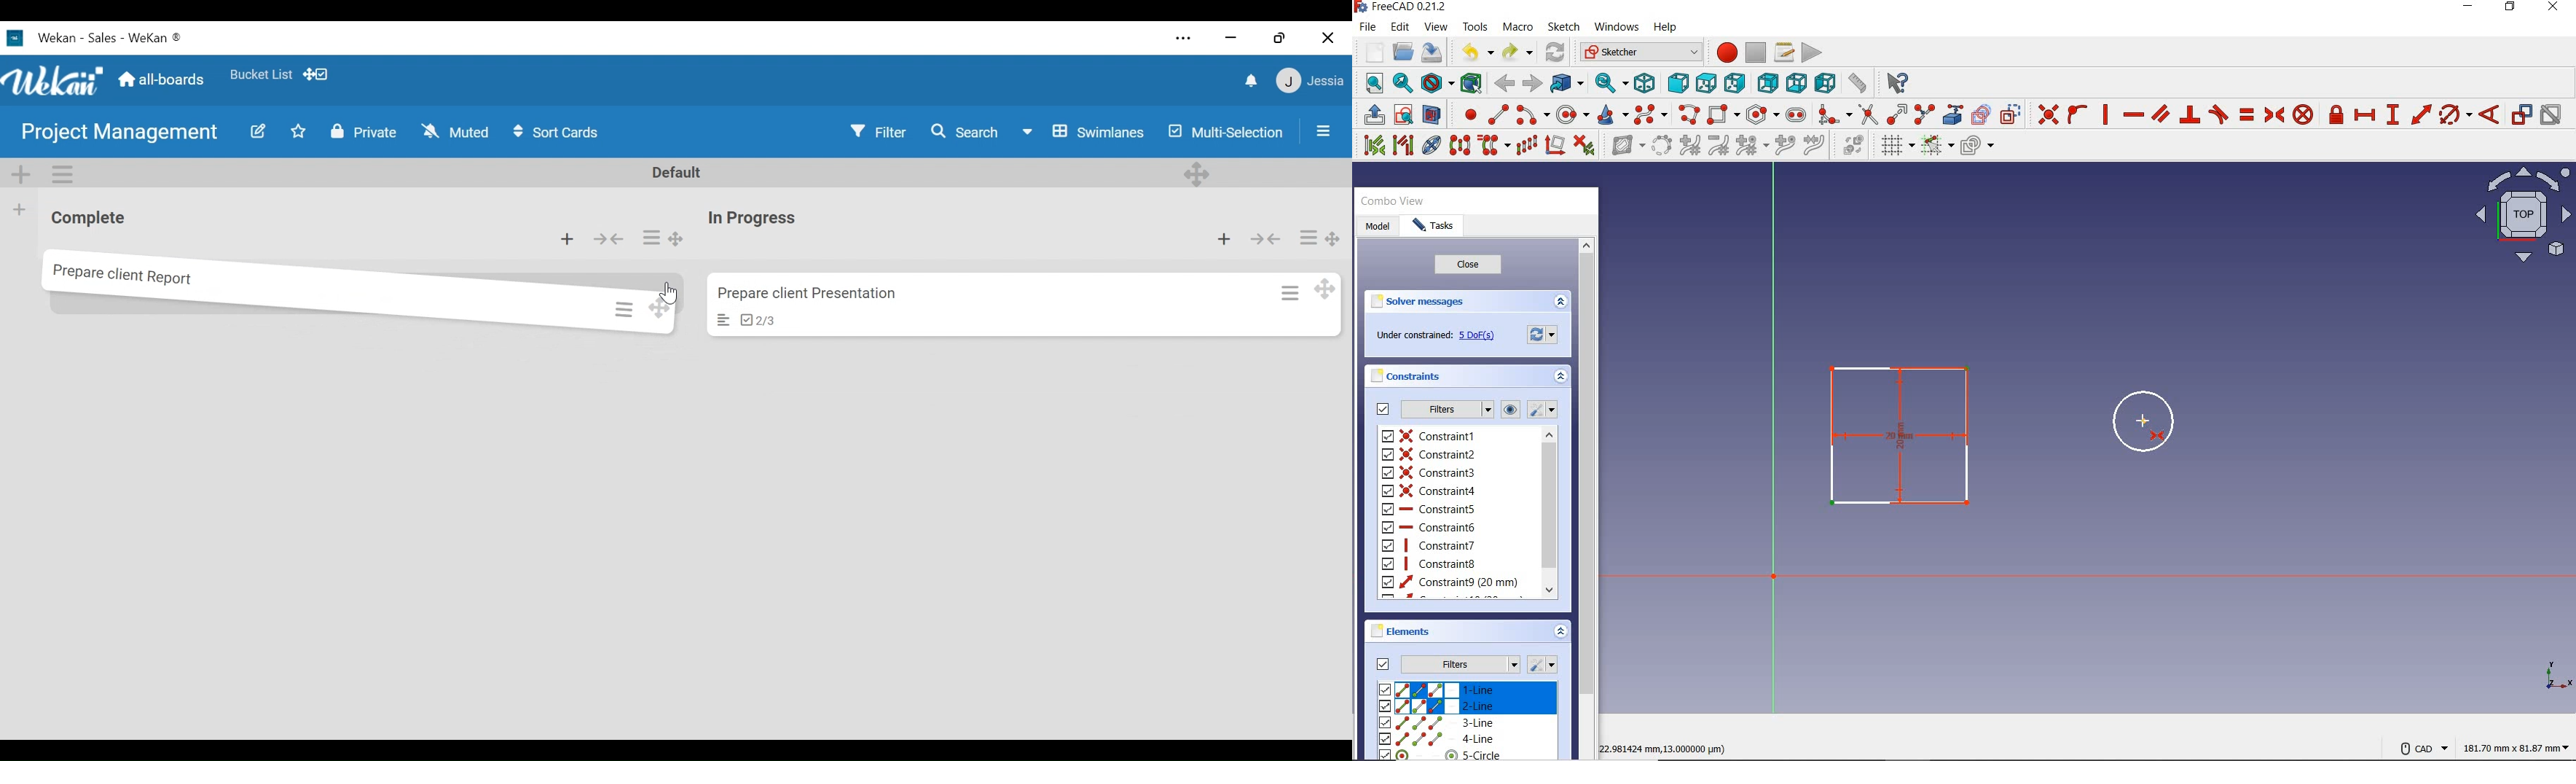  I want to click on open, so click(1403, 50).